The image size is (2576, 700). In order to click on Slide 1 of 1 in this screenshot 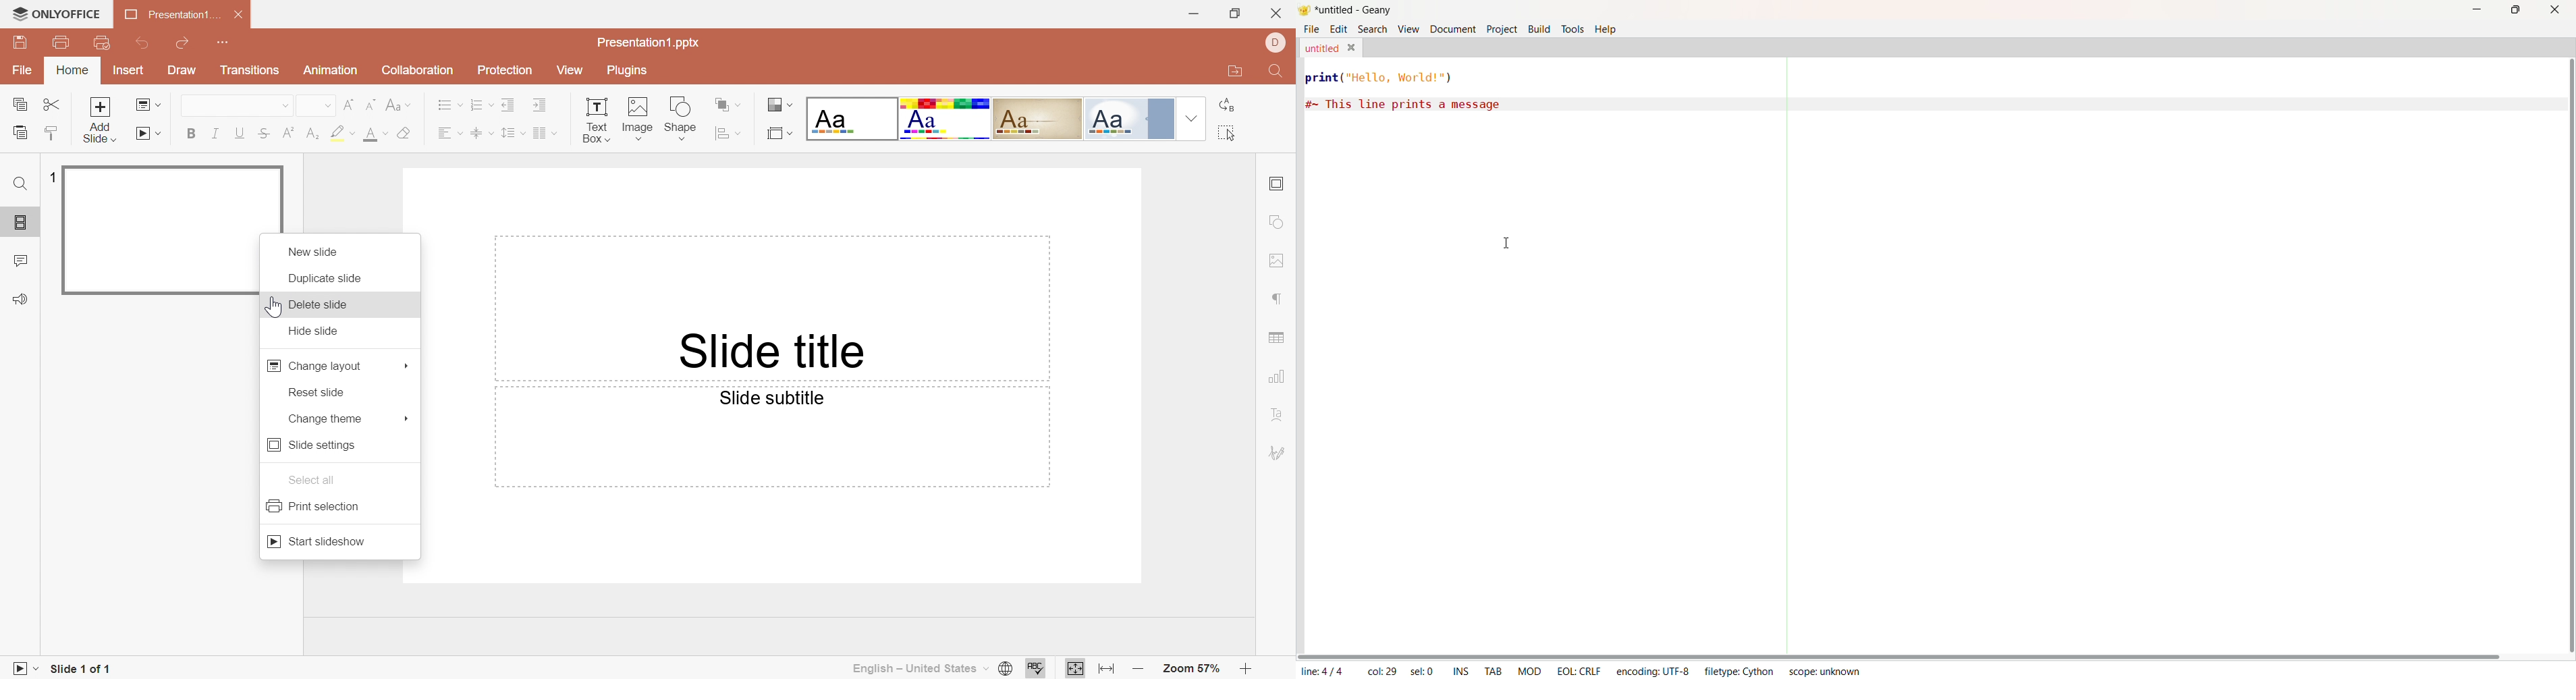, I will do `click(84, 668)`.